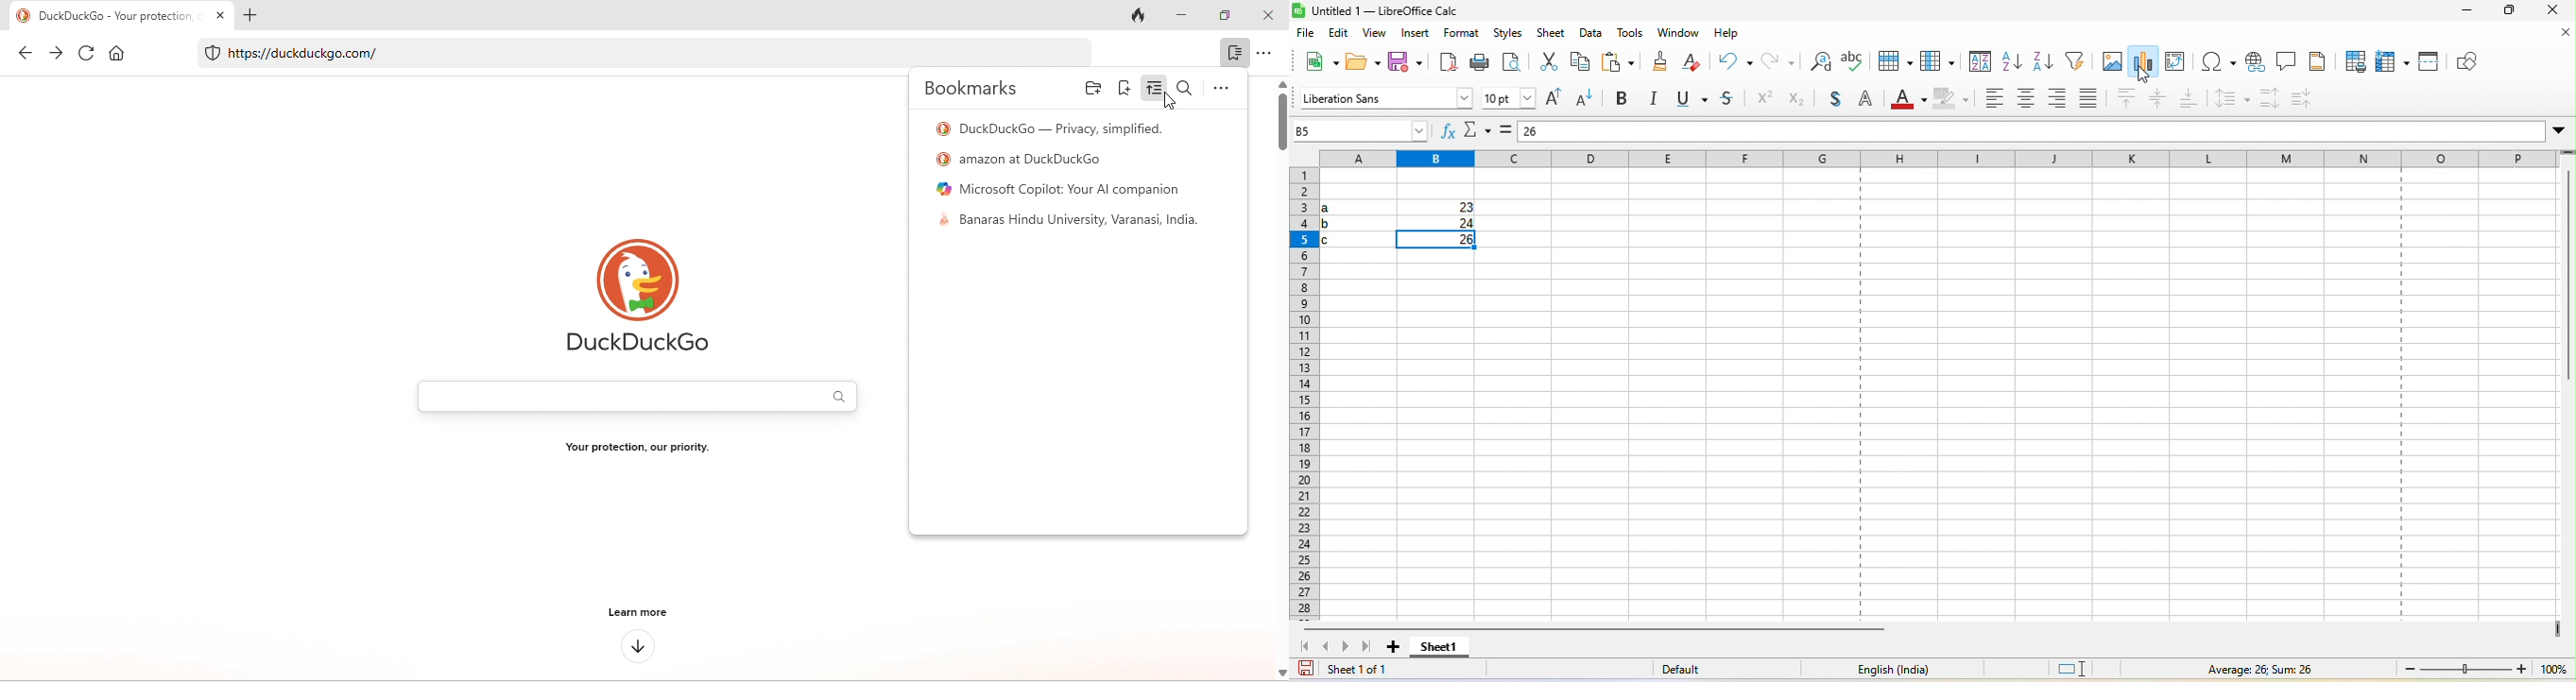  Describe the element at coordinates (1511, 35) in the screenshot. I see `styles` at that location.